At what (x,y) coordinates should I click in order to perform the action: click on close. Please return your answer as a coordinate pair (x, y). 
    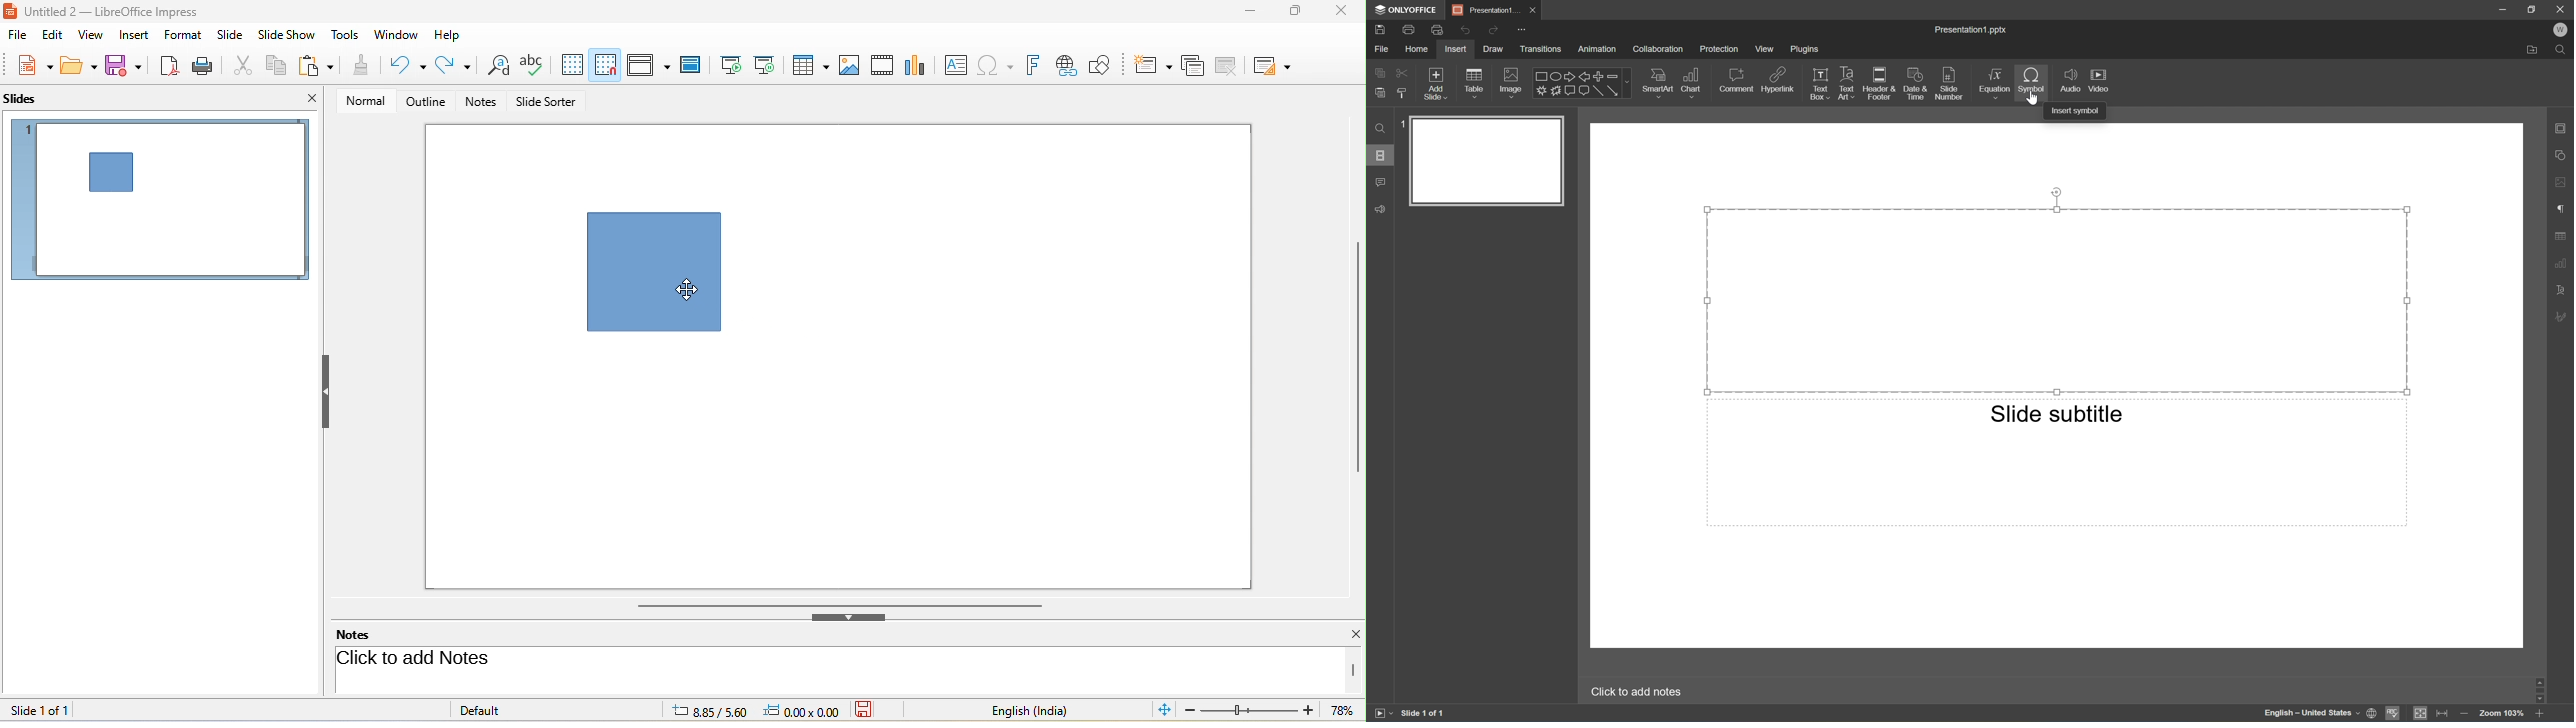
    Looking at the image, I should click on (1344, 635).